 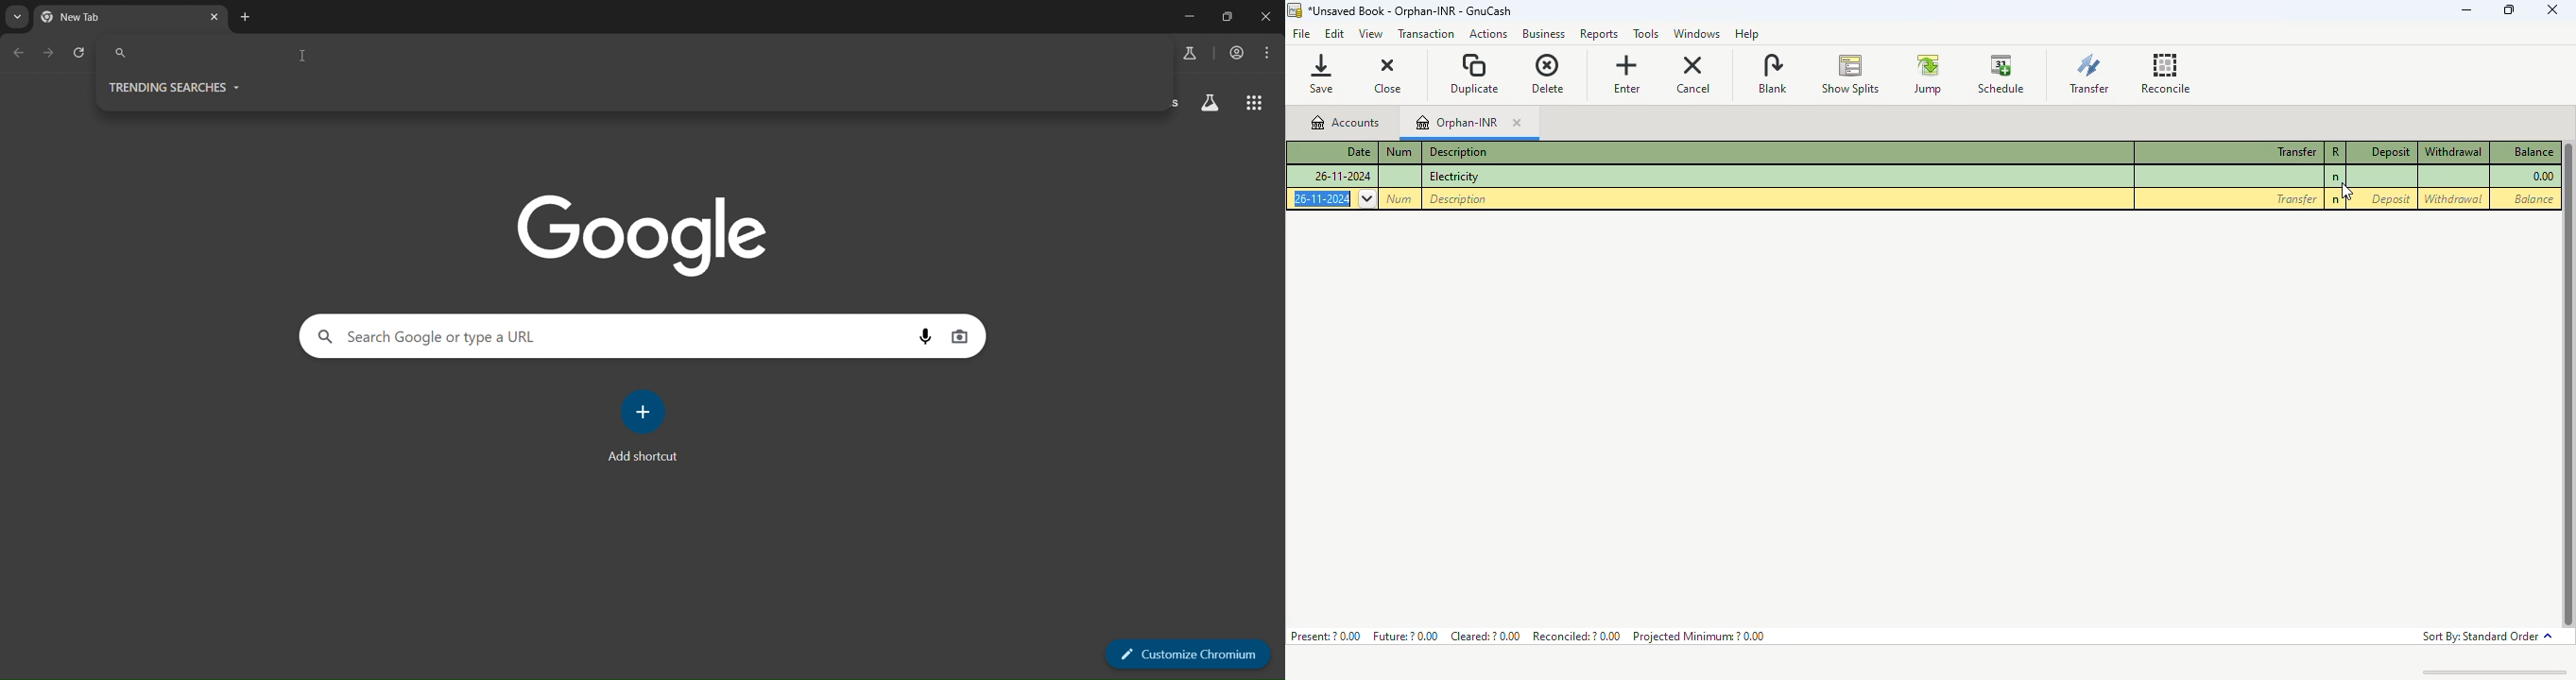 I want to click on transaction, so click(x=1426, y=34).